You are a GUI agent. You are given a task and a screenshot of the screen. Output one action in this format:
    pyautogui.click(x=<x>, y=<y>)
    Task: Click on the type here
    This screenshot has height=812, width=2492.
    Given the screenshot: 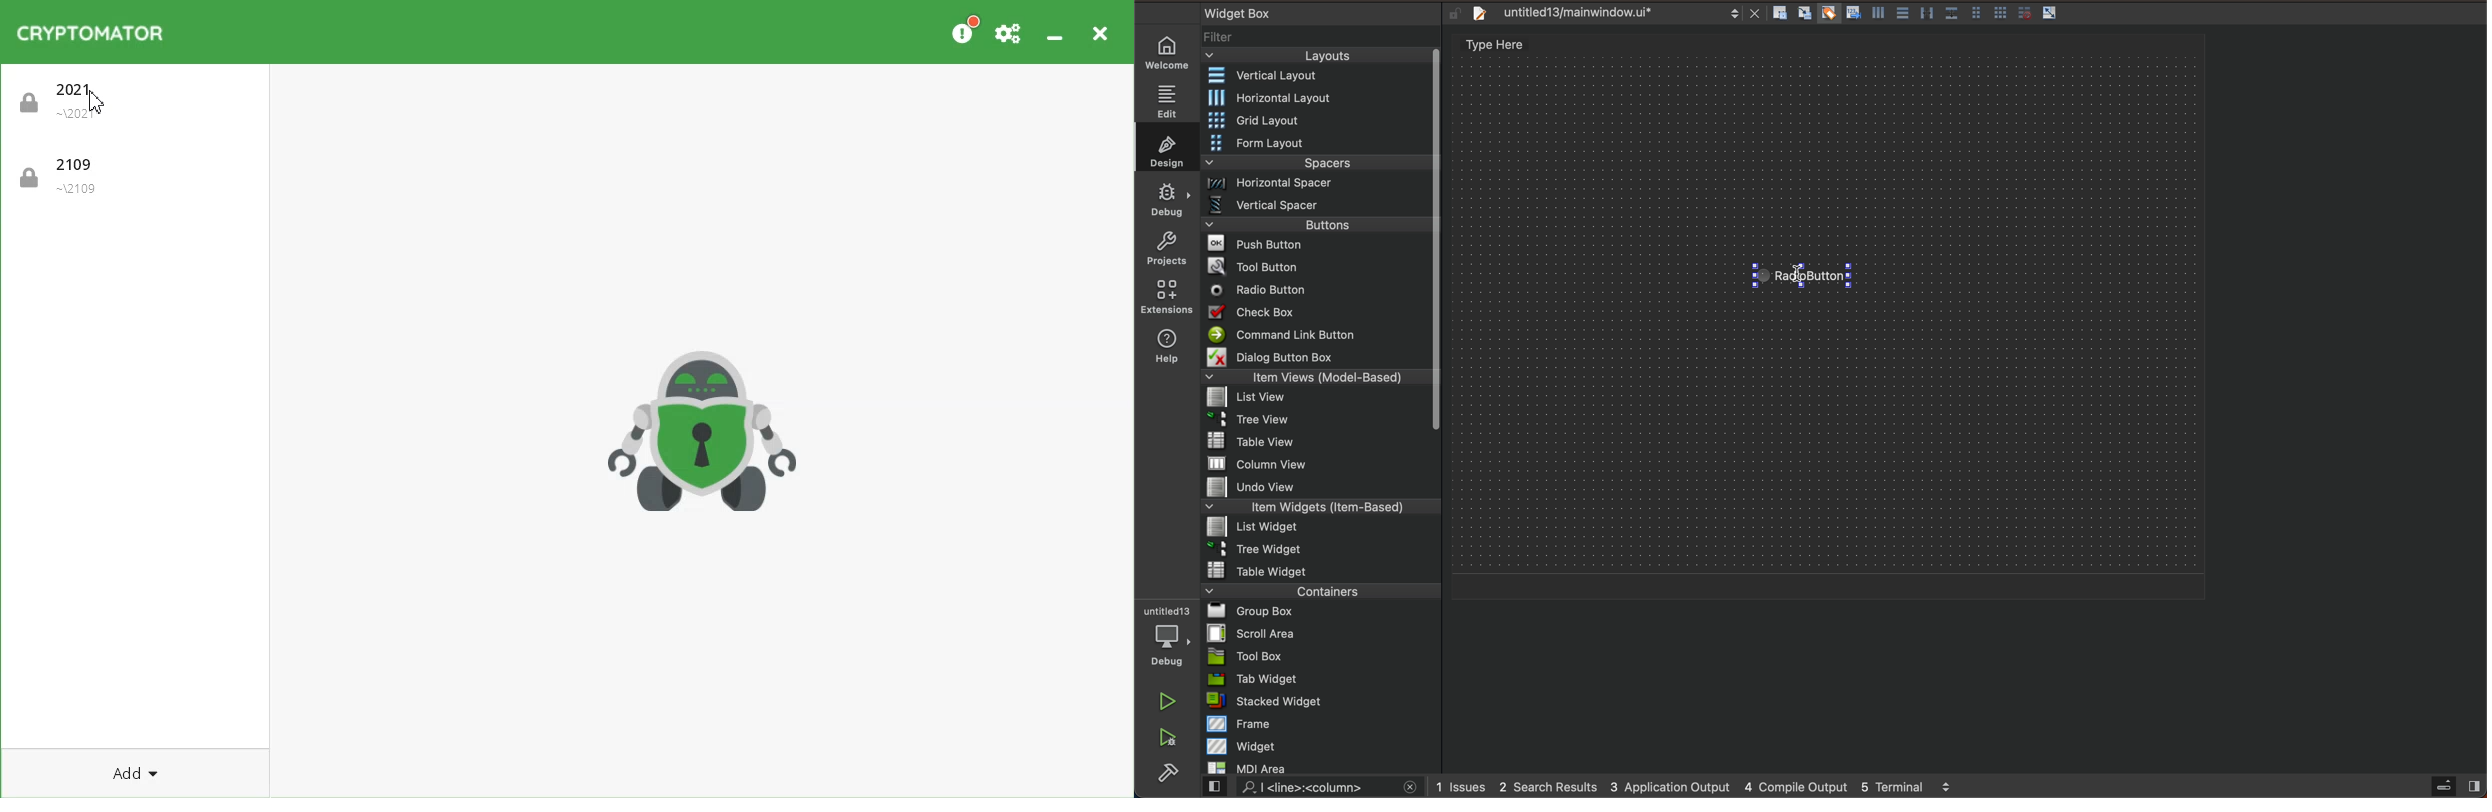 What is the action you would take?
    pyautogui.click(x=1507, y=46)
    